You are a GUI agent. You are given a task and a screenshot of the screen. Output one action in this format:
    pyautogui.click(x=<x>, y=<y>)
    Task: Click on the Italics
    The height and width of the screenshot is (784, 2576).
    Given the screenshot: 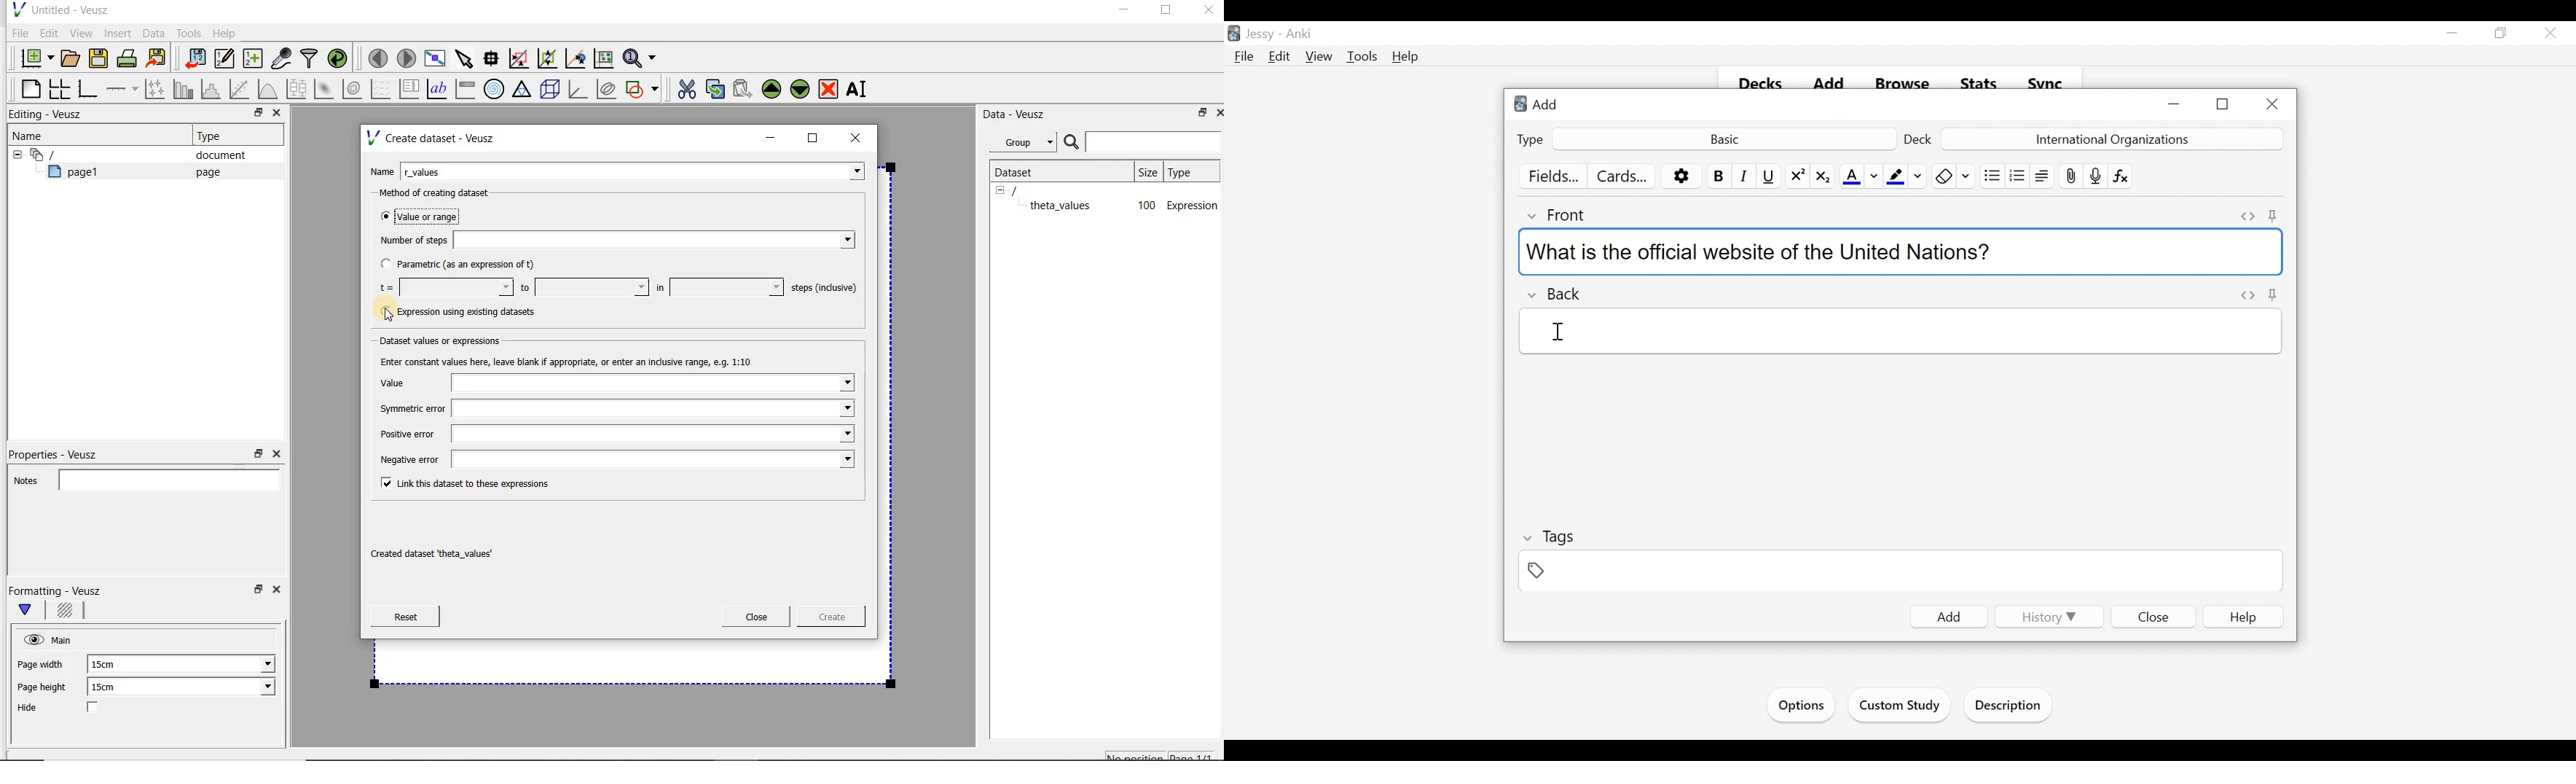 What is the action you would take?
    pyautogui.click(x=1744, y=176)
    